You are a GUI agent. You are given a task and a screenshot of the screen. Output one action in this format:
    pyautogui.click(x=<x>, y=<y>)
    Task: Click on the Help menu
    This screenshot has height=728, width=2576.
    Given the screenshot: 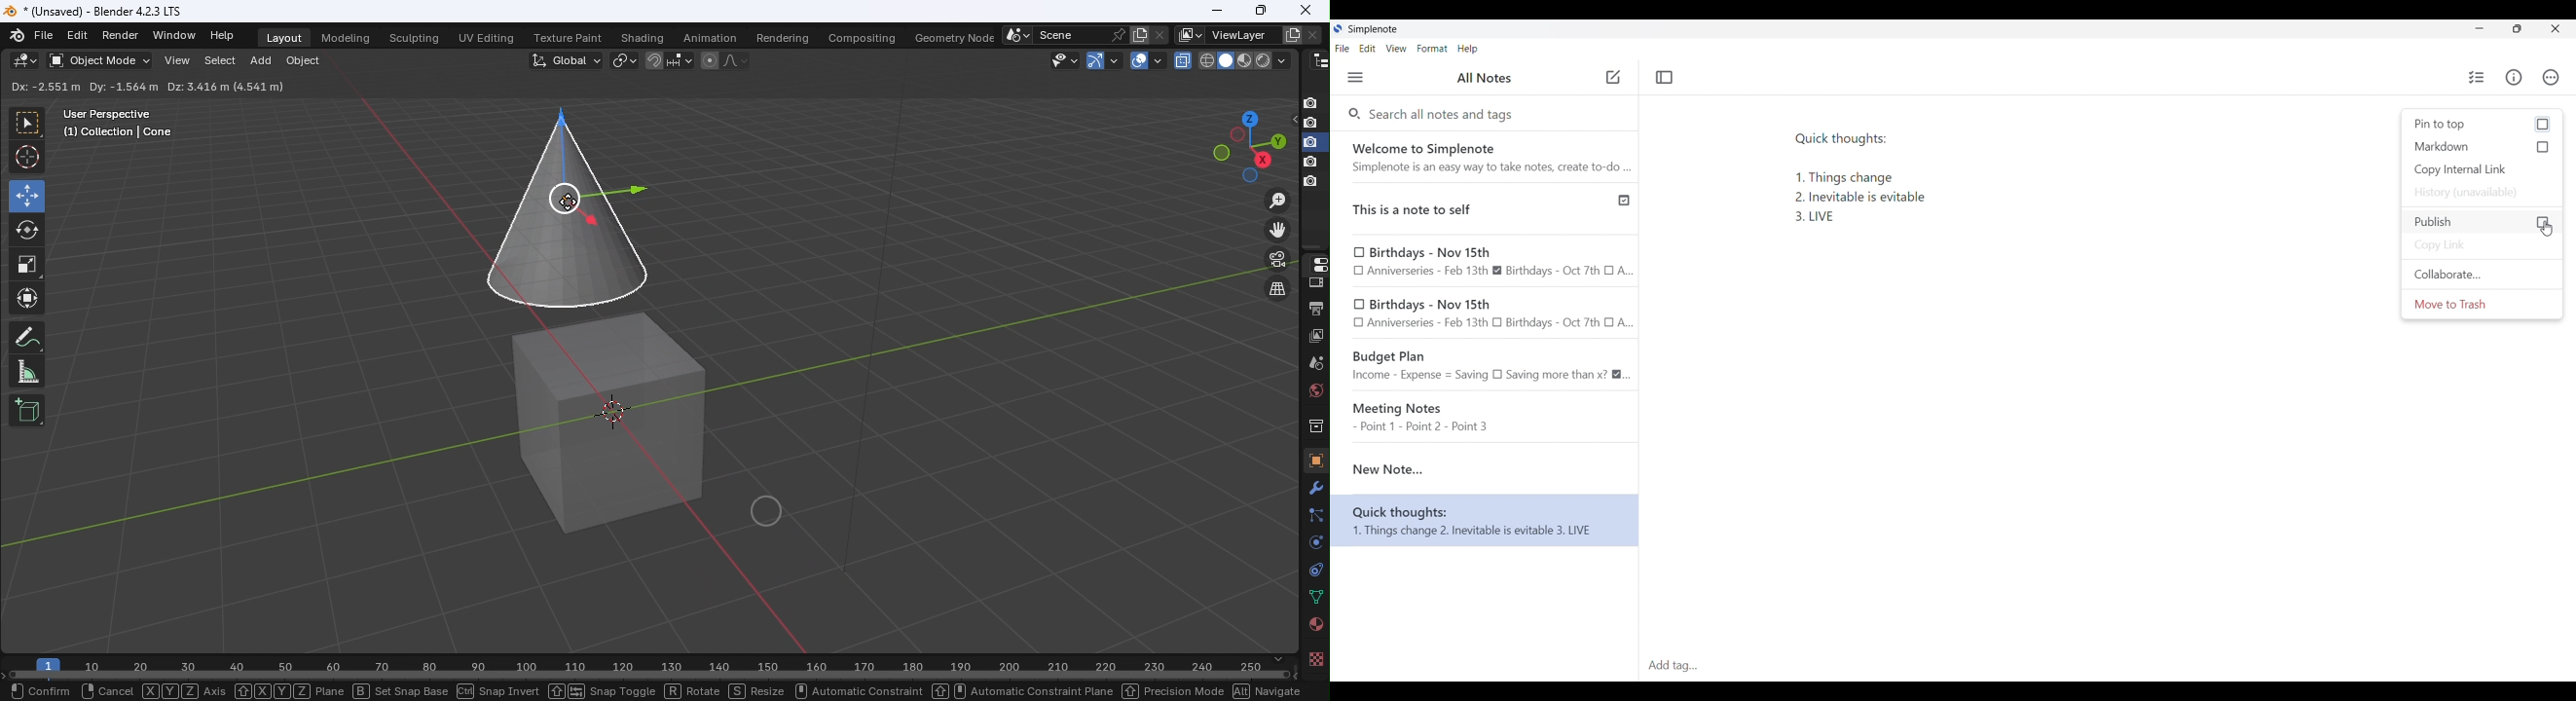 What is the action you would take?
    pyautogui.click(x=1468, y=49)
    